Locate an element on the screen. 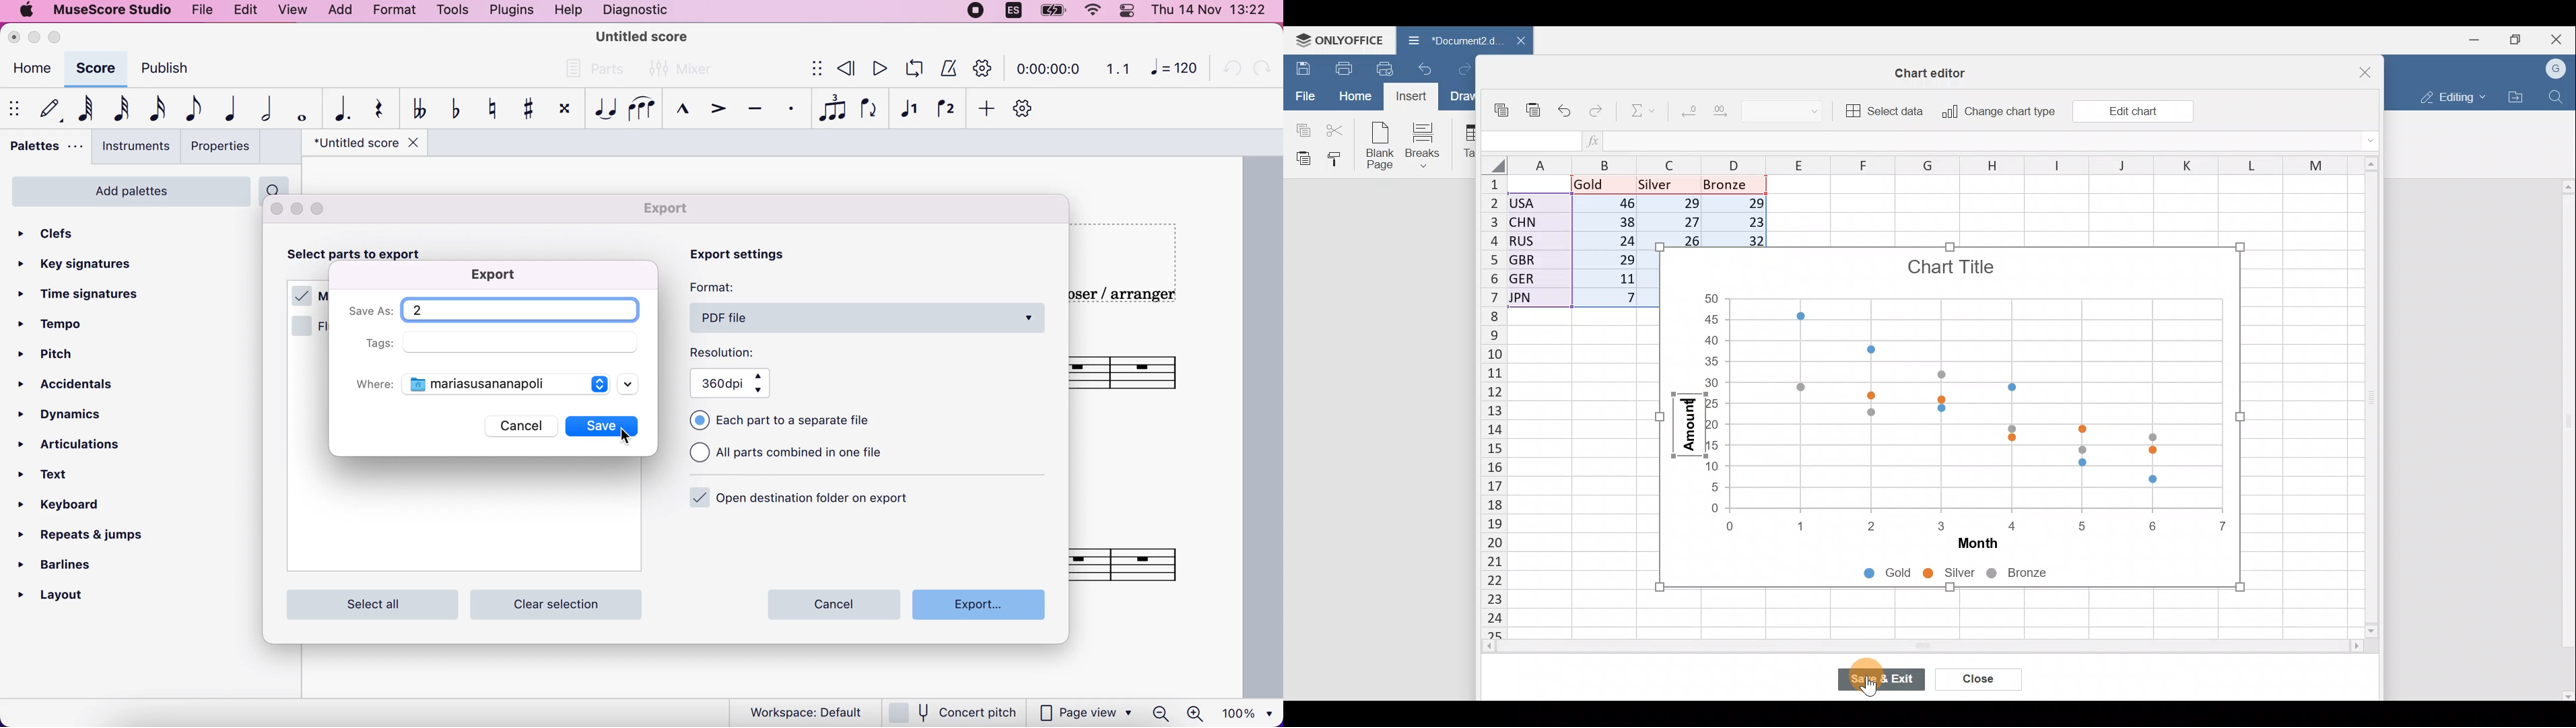  16th note is located at coordinates (154, 110).